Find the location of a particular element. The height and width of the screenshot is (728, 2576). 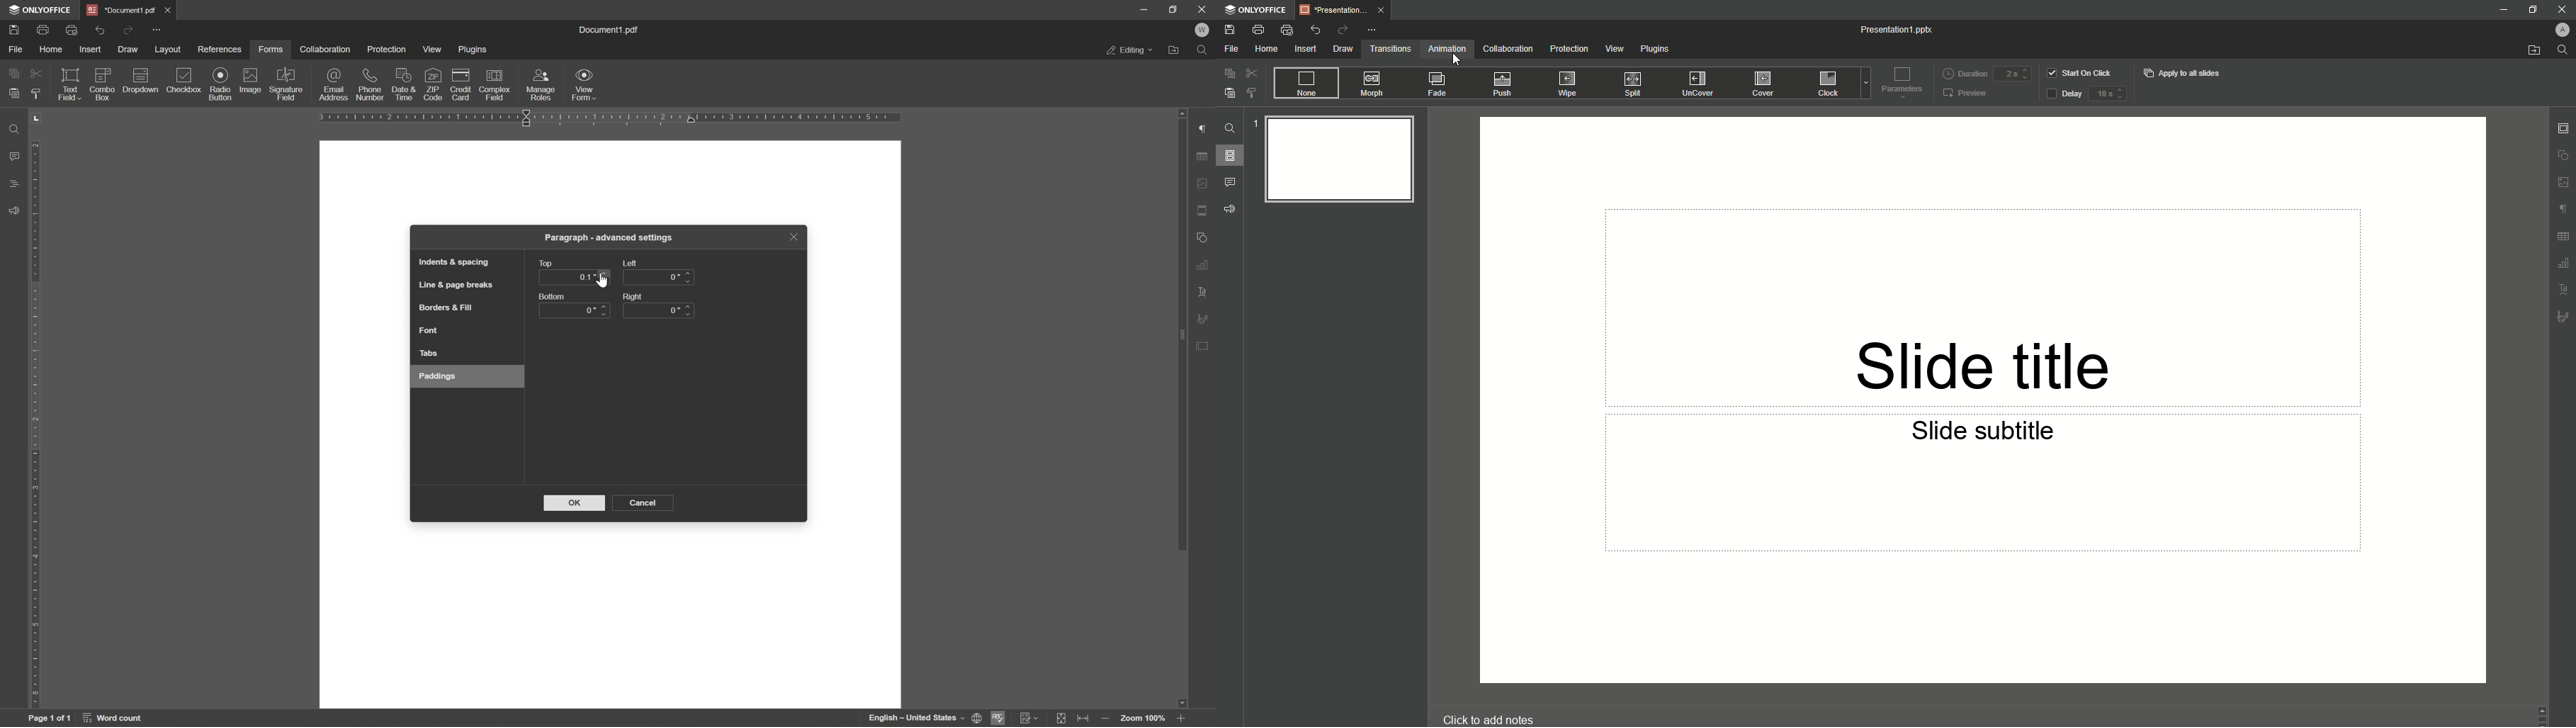

0.1 inches with active cursor is located at coordinates (592, 275).